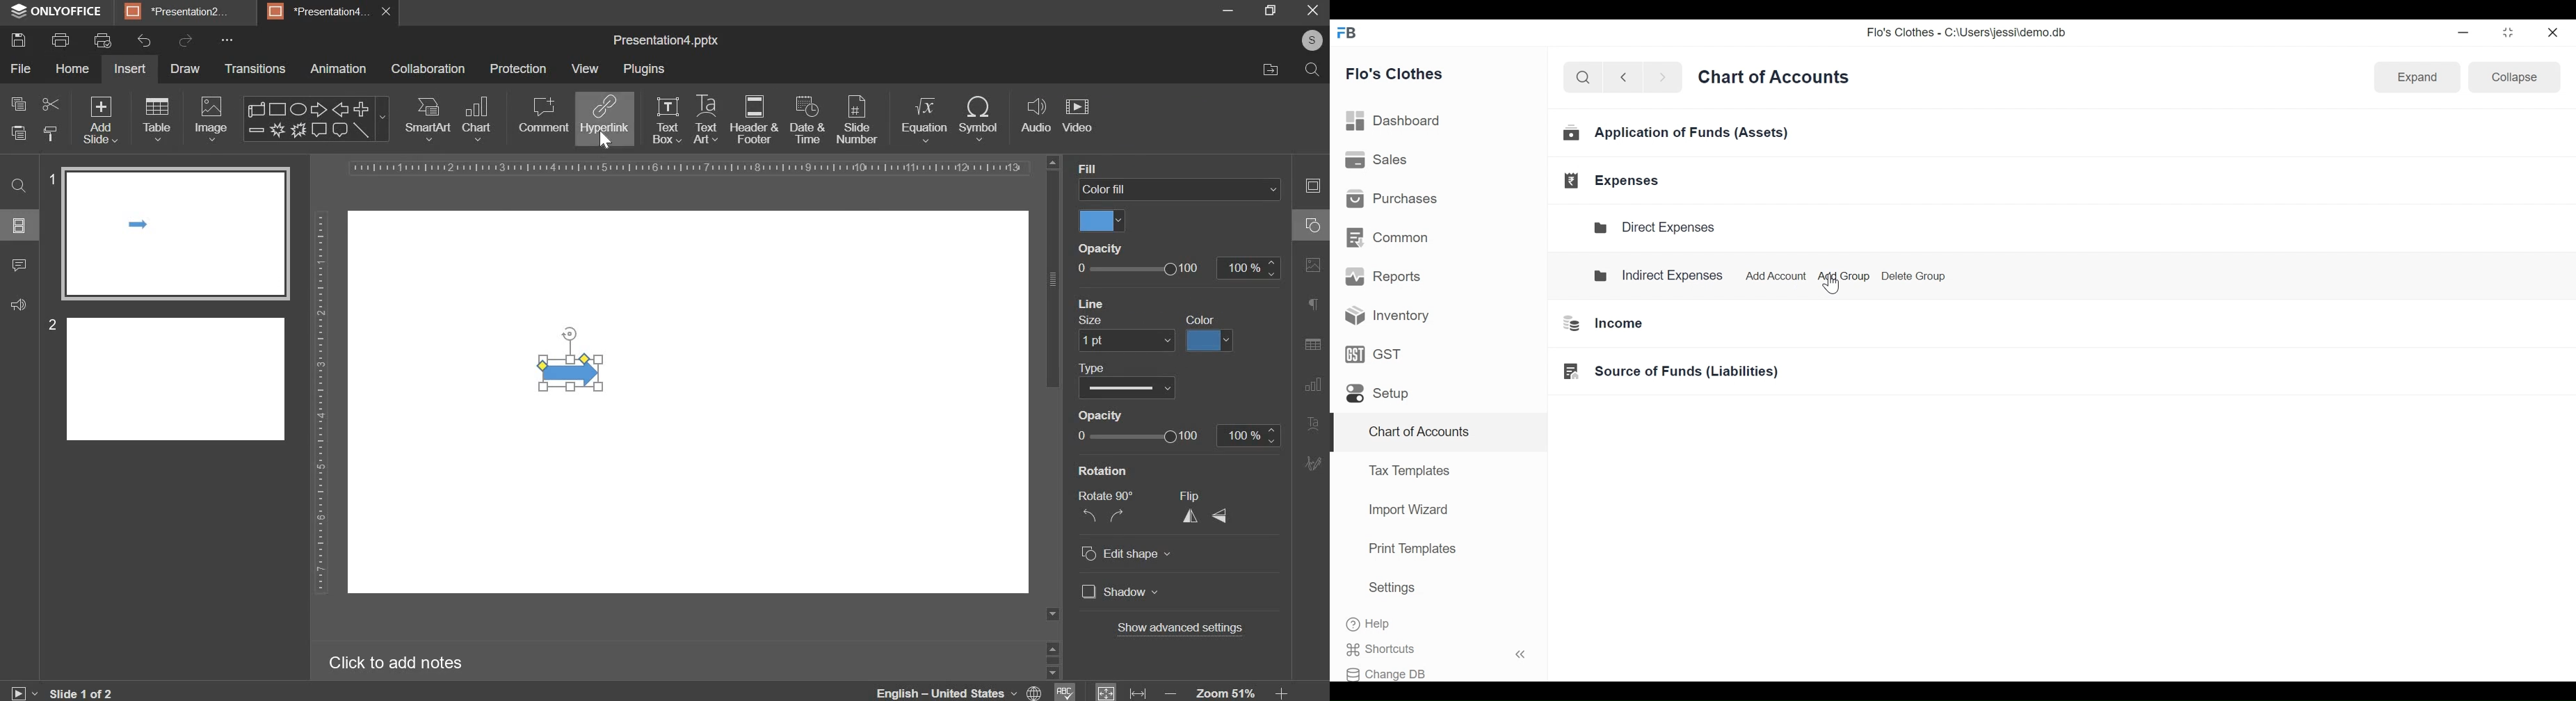 The image size is (2576, 728). What do you see at coordinates (1396, 201) in the screenshot?
I see `Purchases` at bounding box center [1396, 201].